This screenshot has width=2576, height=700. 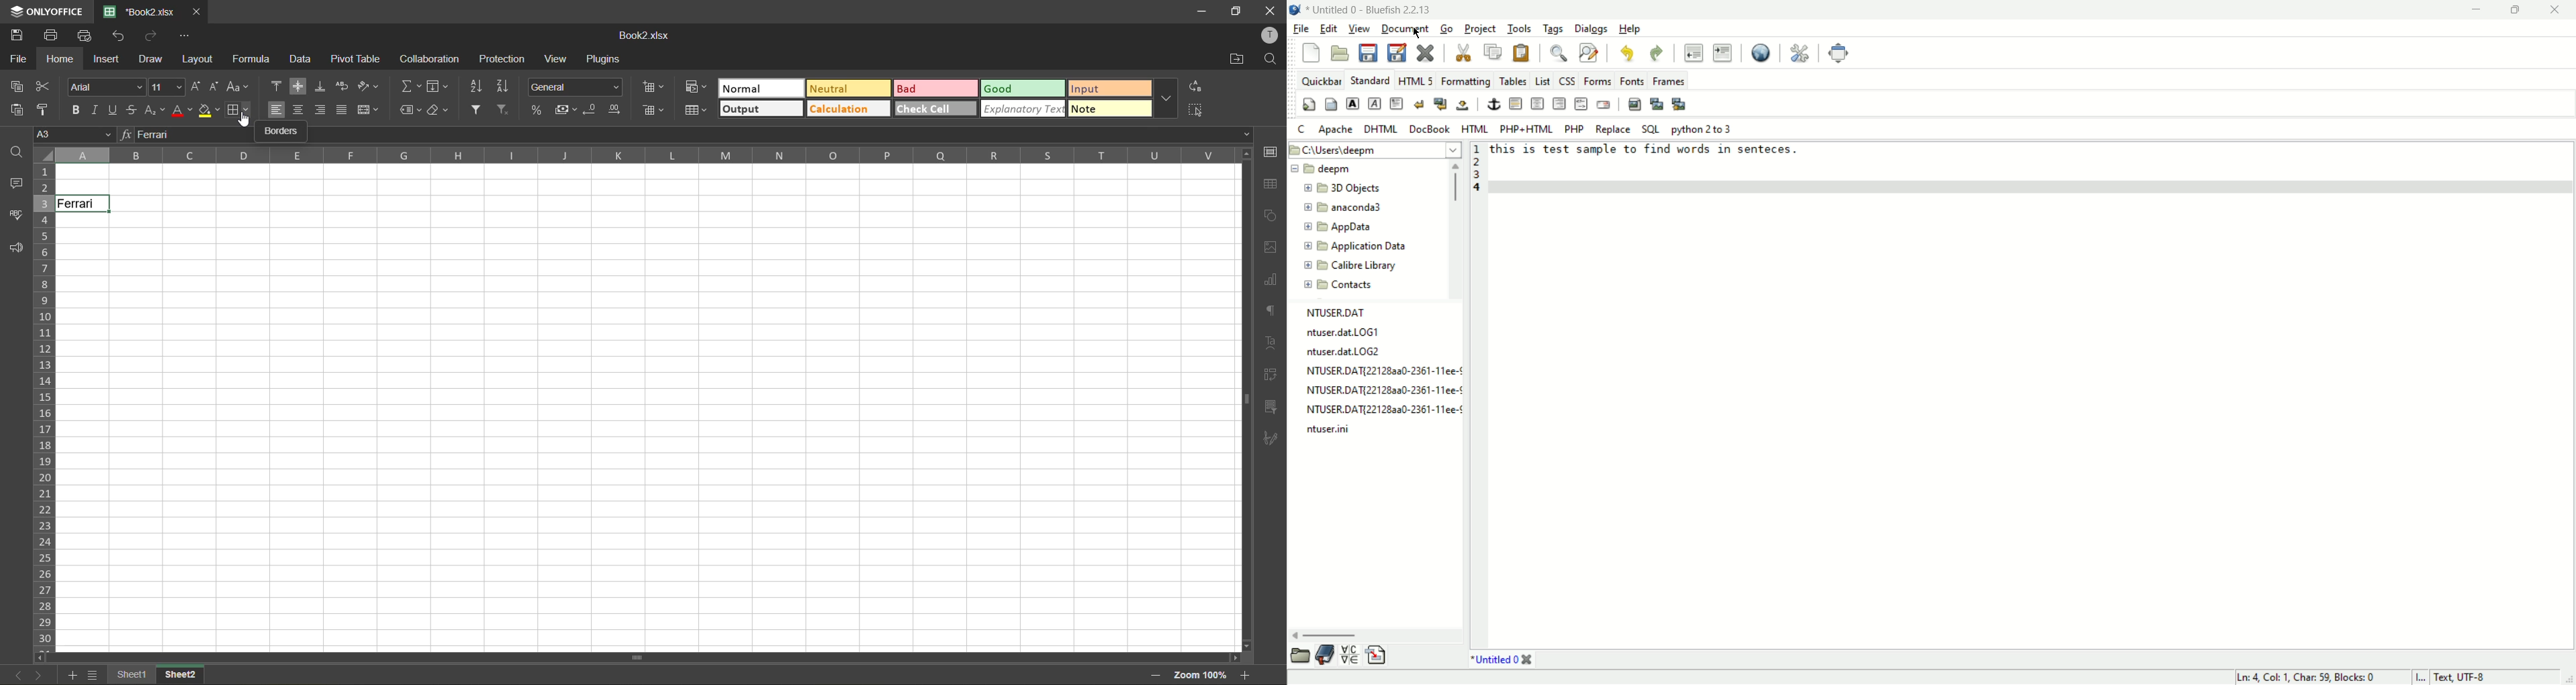 I want to click on sheet list, so click(x=92, y=675).